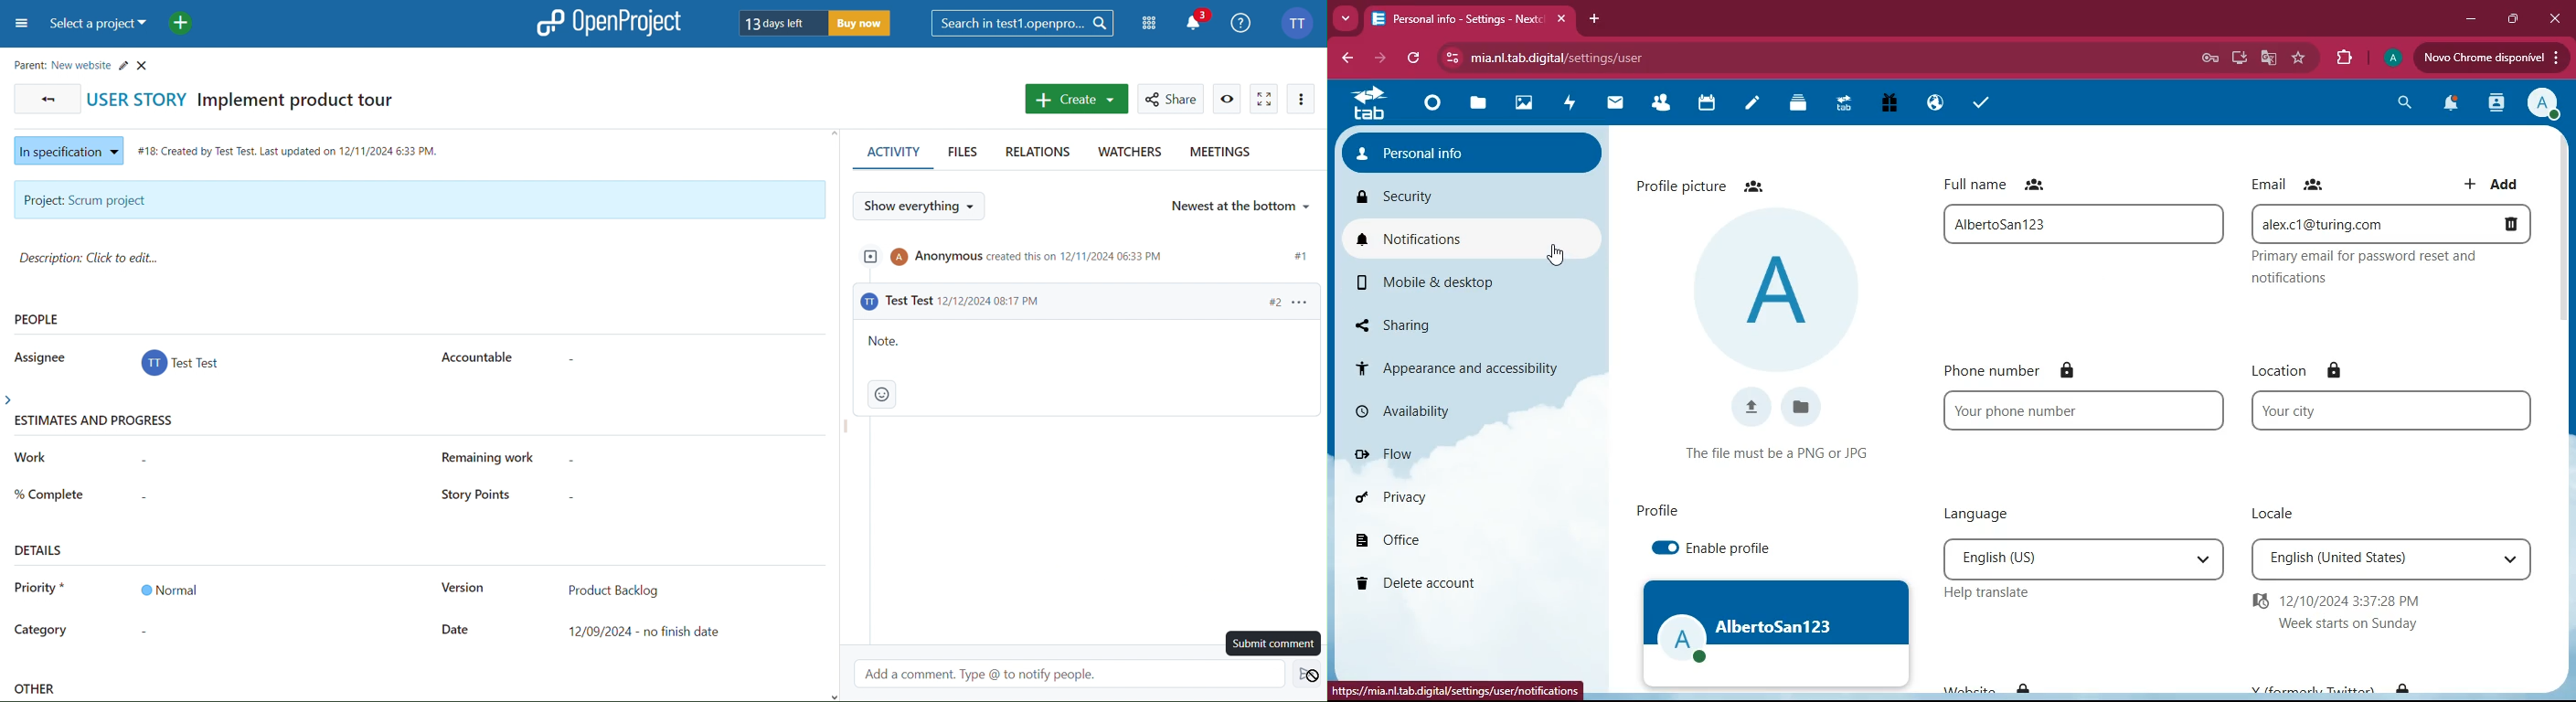 The image size is (2576, 728). I want to click on Search, so click(1023, 23).